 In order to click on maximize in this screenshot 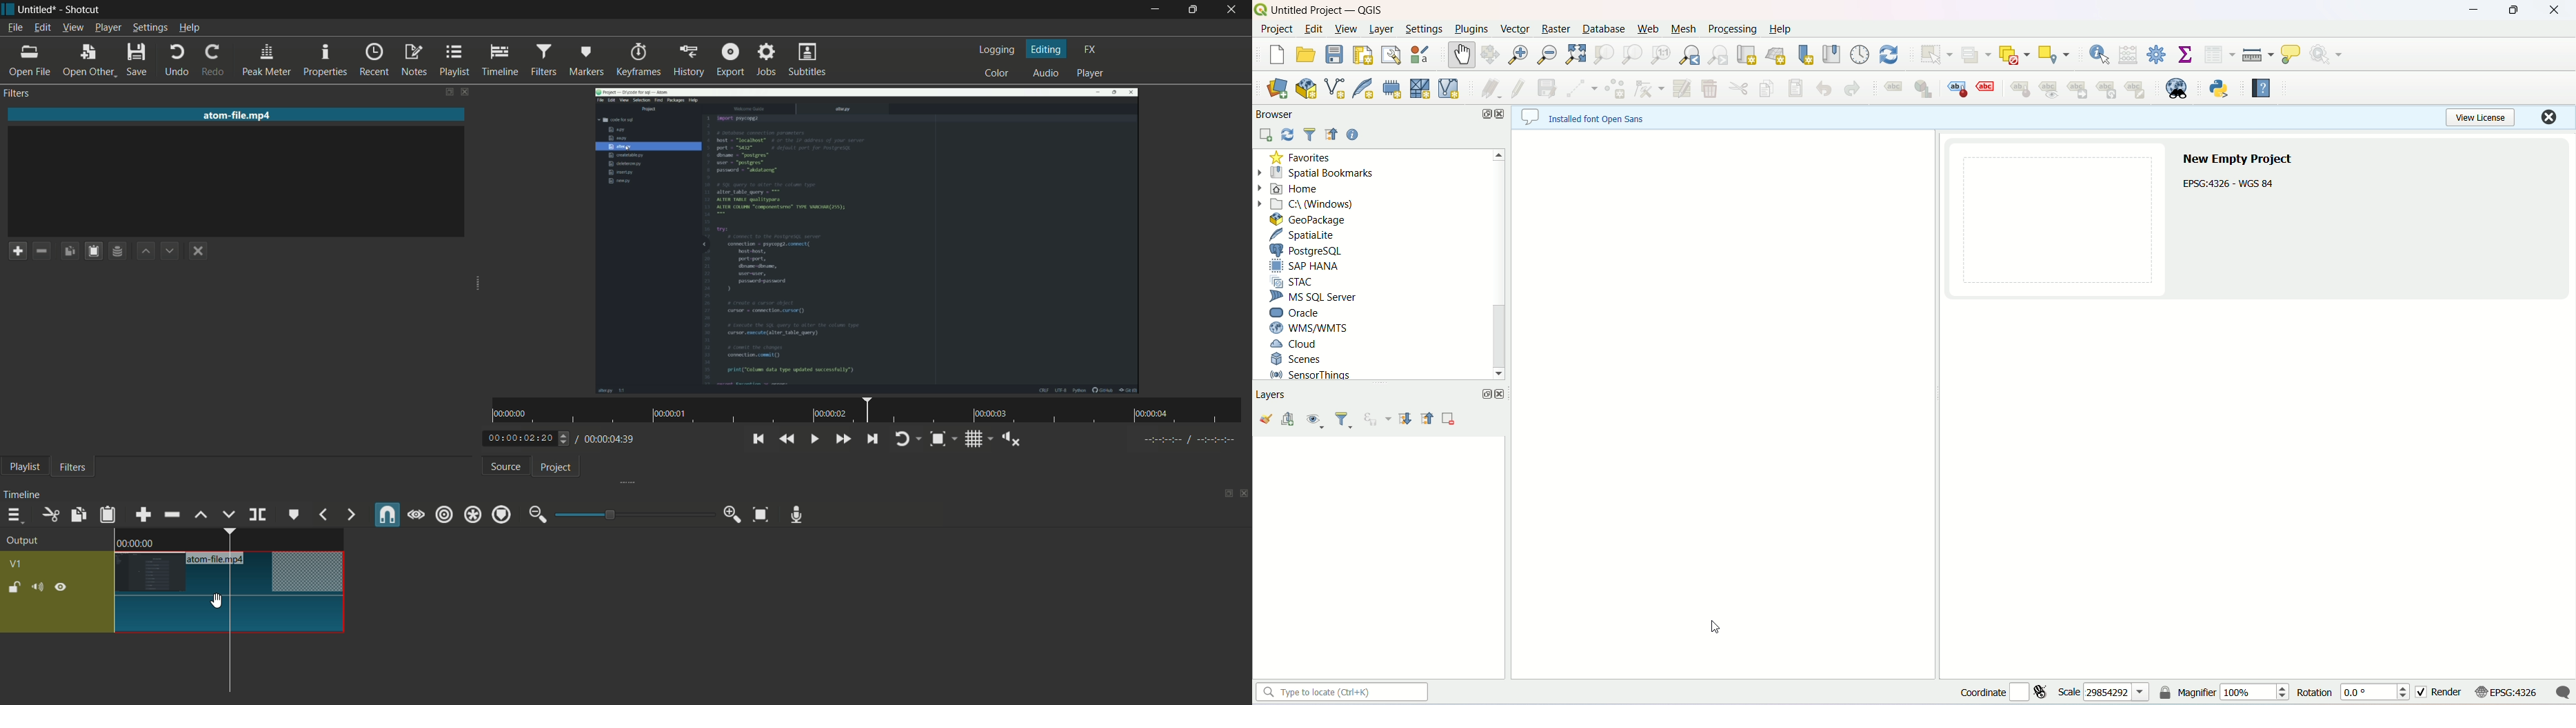, I will do `click(1195, 8)`.